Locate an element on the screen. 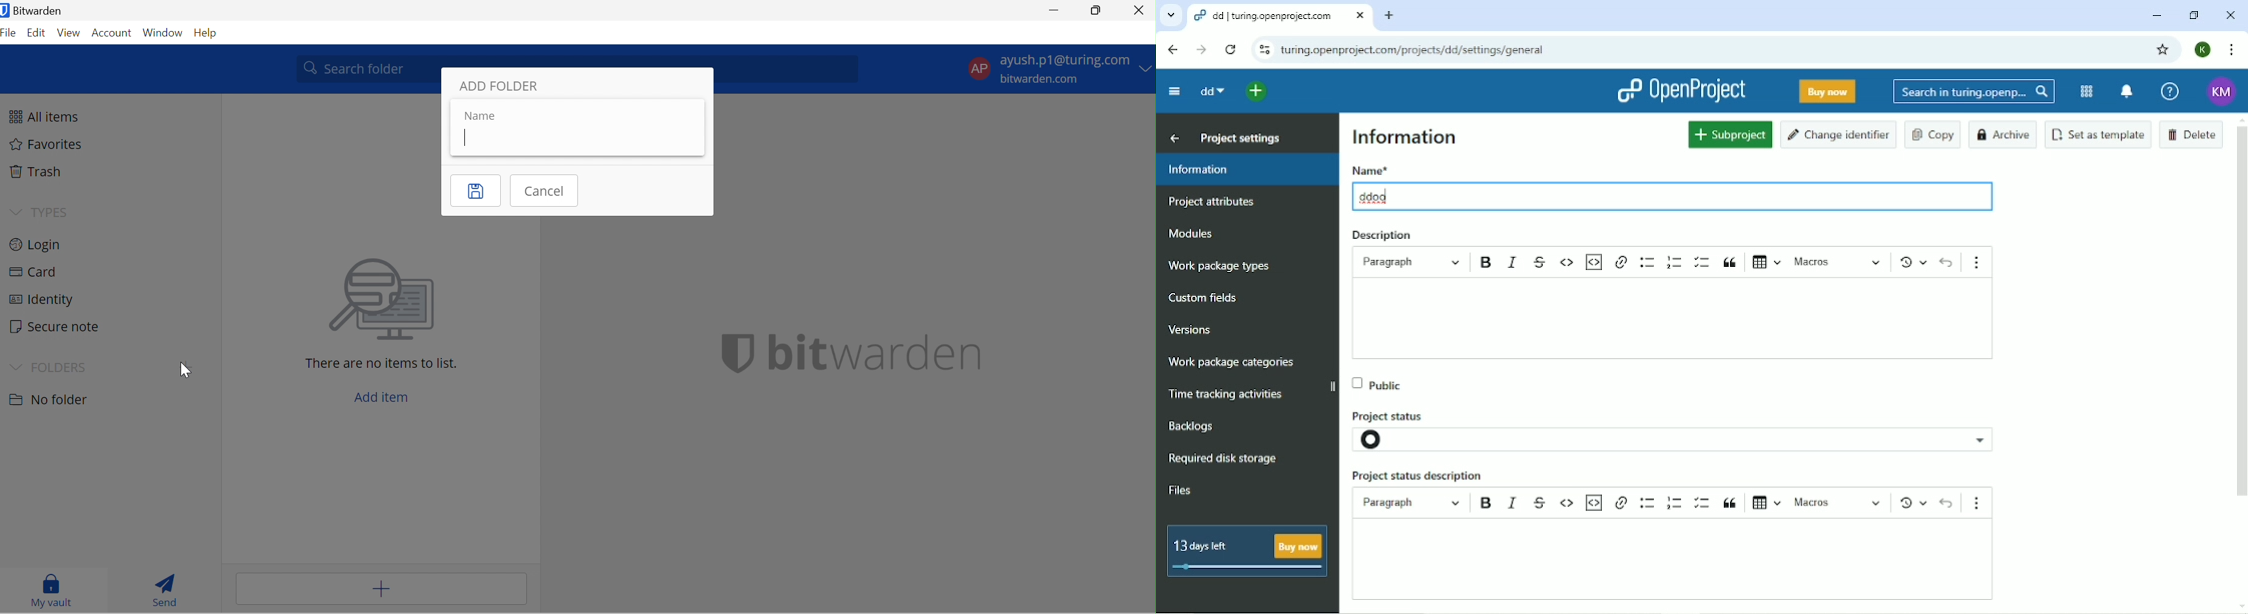  Typing Cursor is located at coordinates (463, 139).